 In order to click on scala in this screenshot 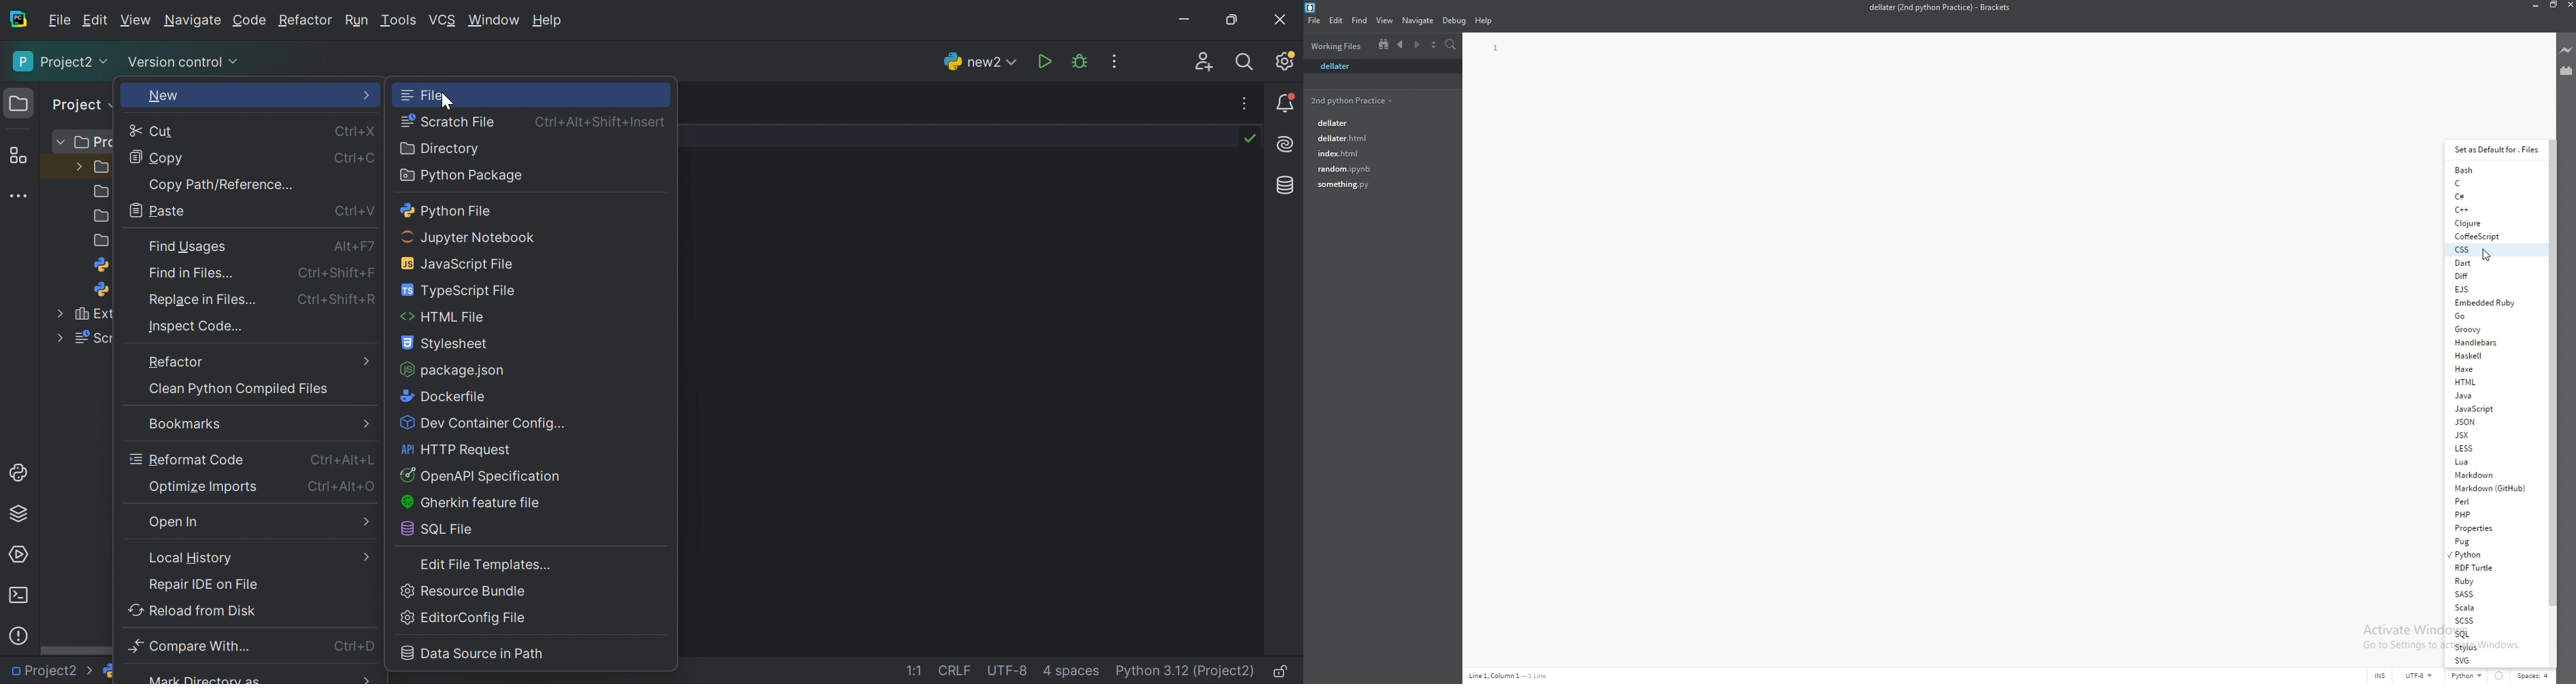, I will do `click(2492, 608)`.